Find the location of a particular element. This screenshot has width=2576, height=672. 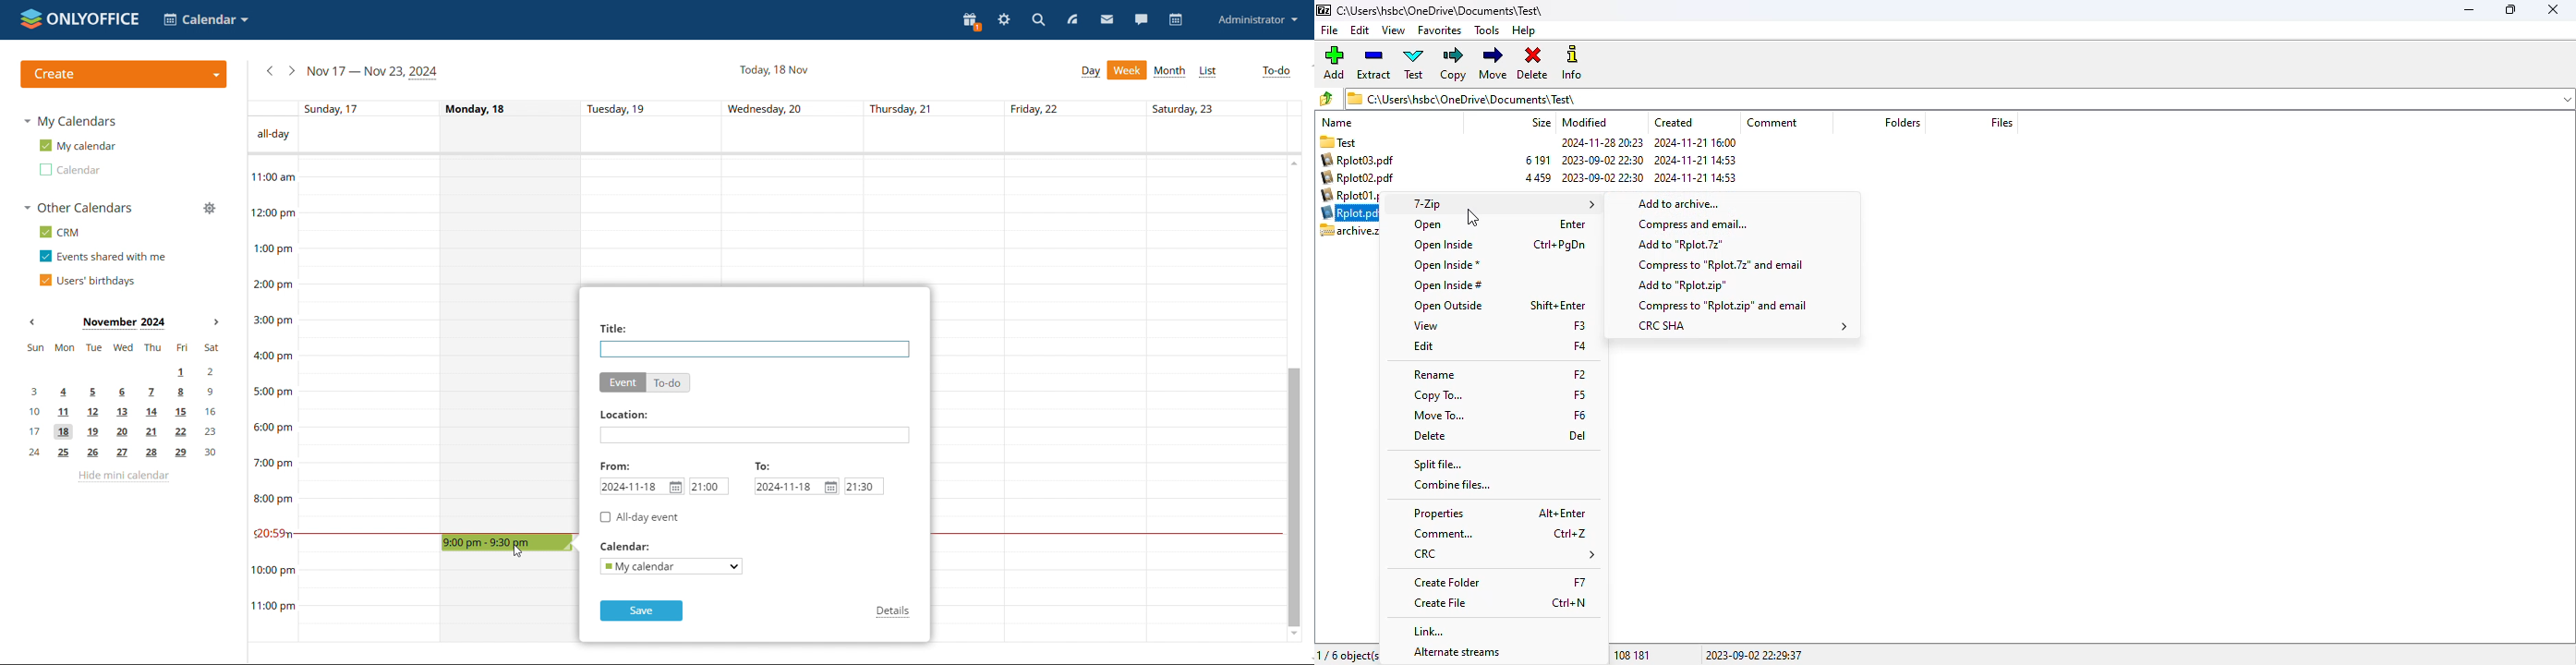

split file is located at coordinates (1438, 465).